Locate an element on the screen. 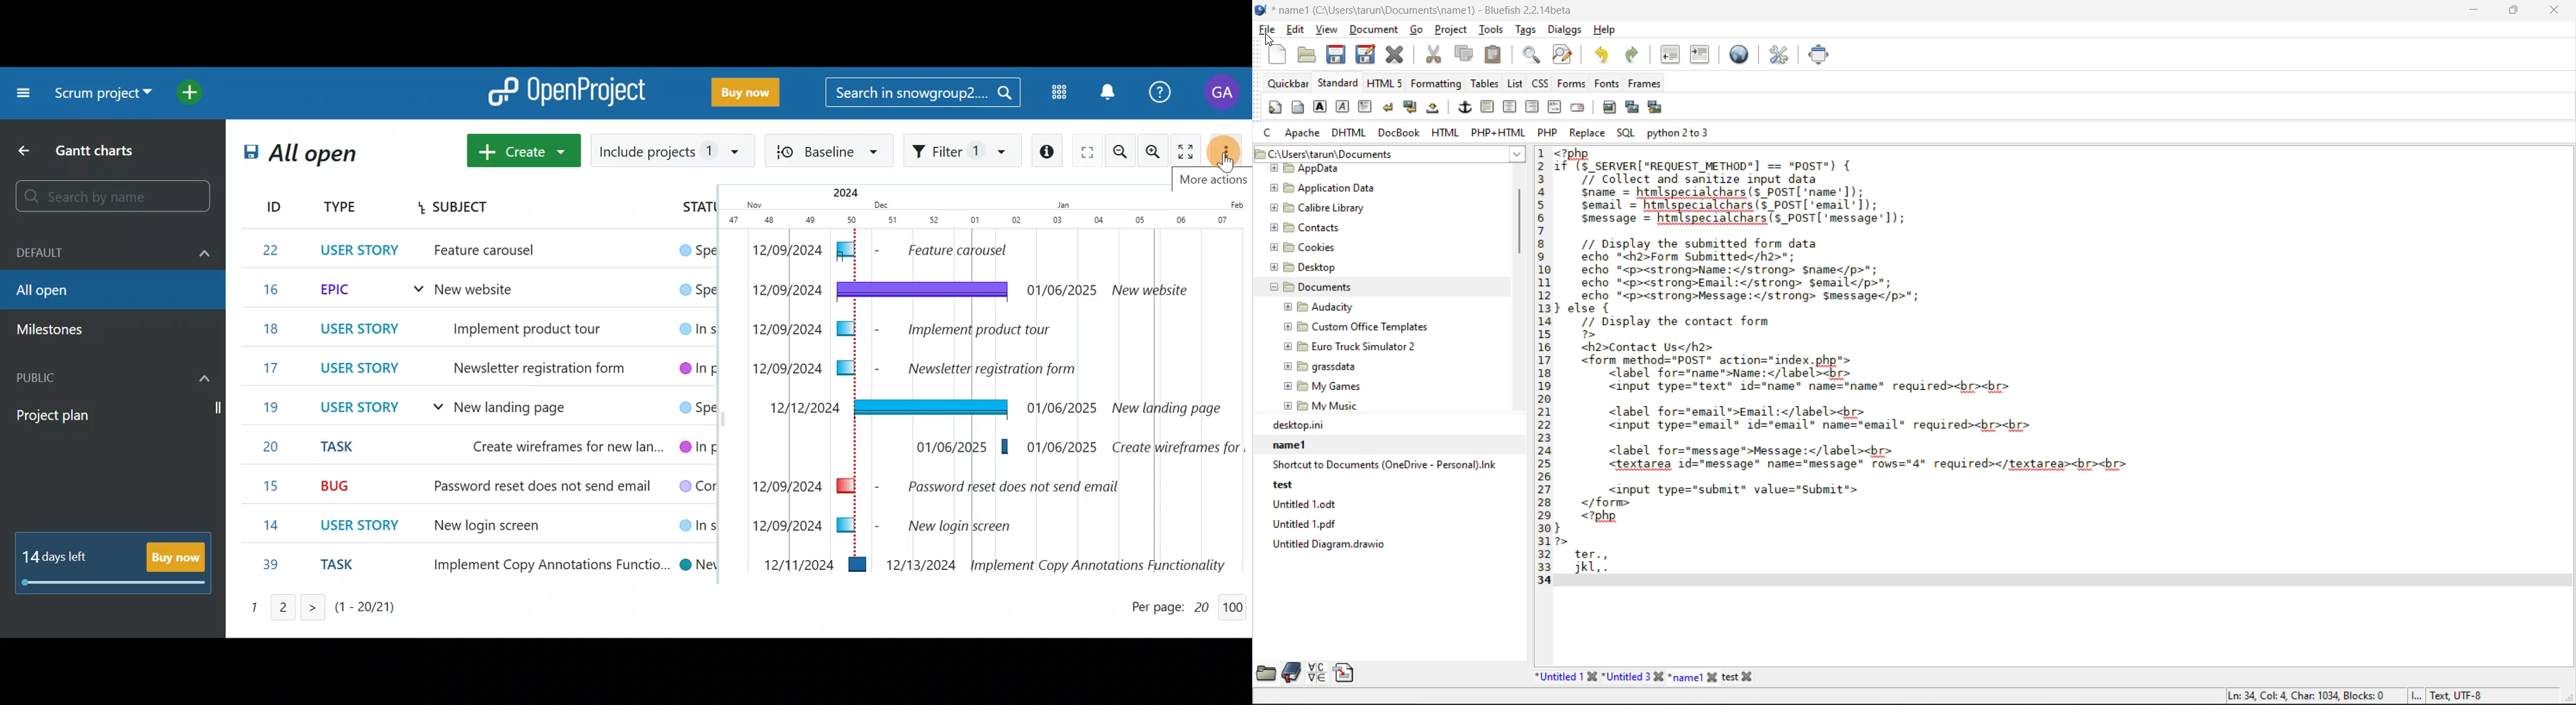 This screenshot has height=728, width=2576. Type is located at coordinates (341, 208).